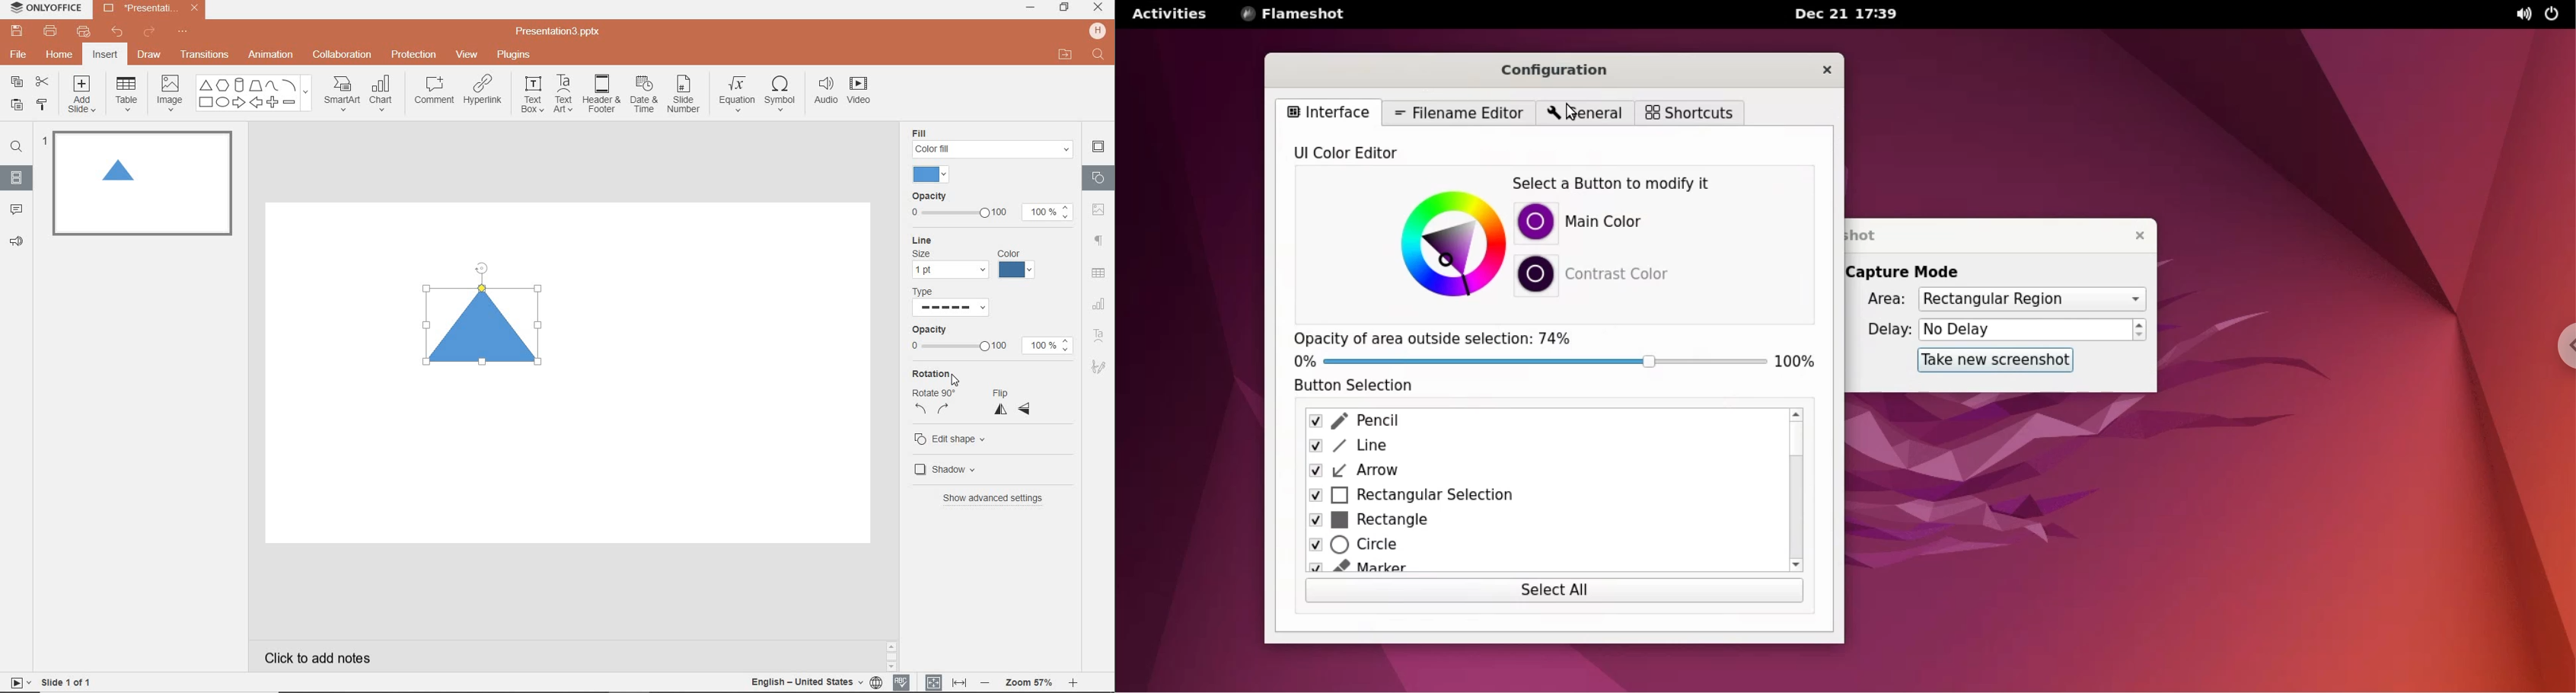 This screenshot has width=2576, height=700. What do you see at coordinates (2517, 14) in the screenshot?
I see `sound options` at bounding box center [2517, 14].